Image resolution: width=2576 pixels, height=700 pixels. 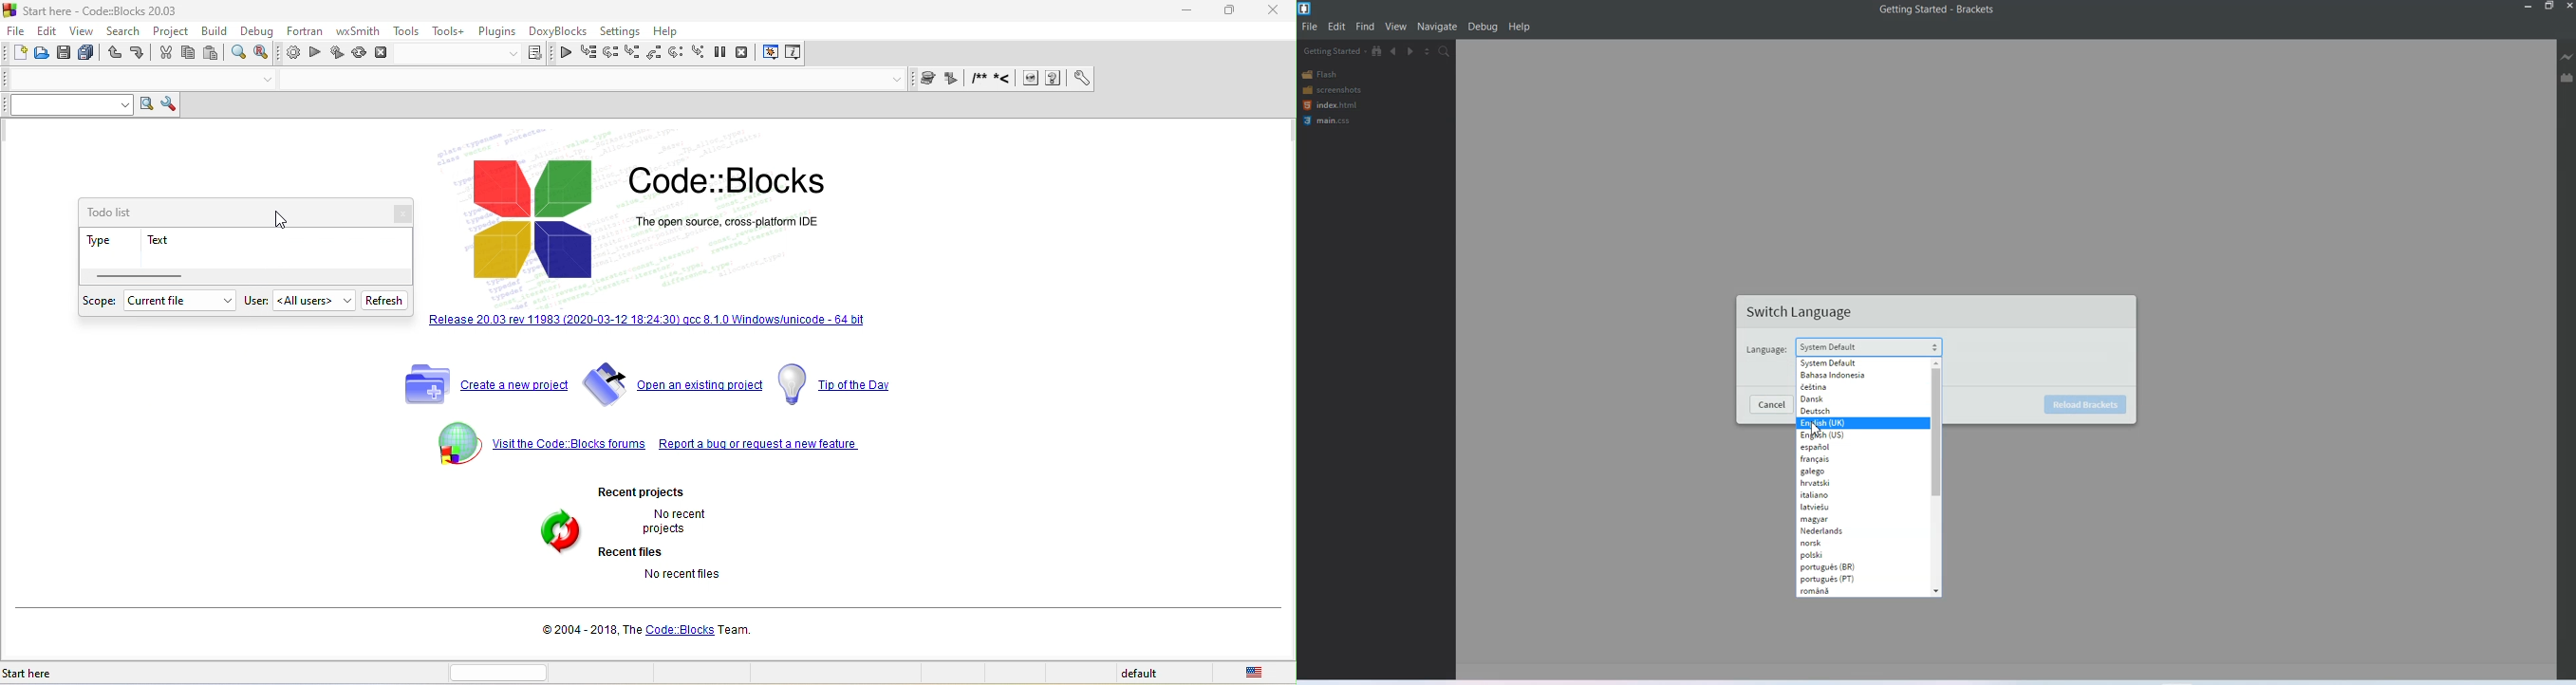 What do you see at coordinates (1842, 530) in the screenshot?
I see `Netherland` at bounding box center [1842, 530].